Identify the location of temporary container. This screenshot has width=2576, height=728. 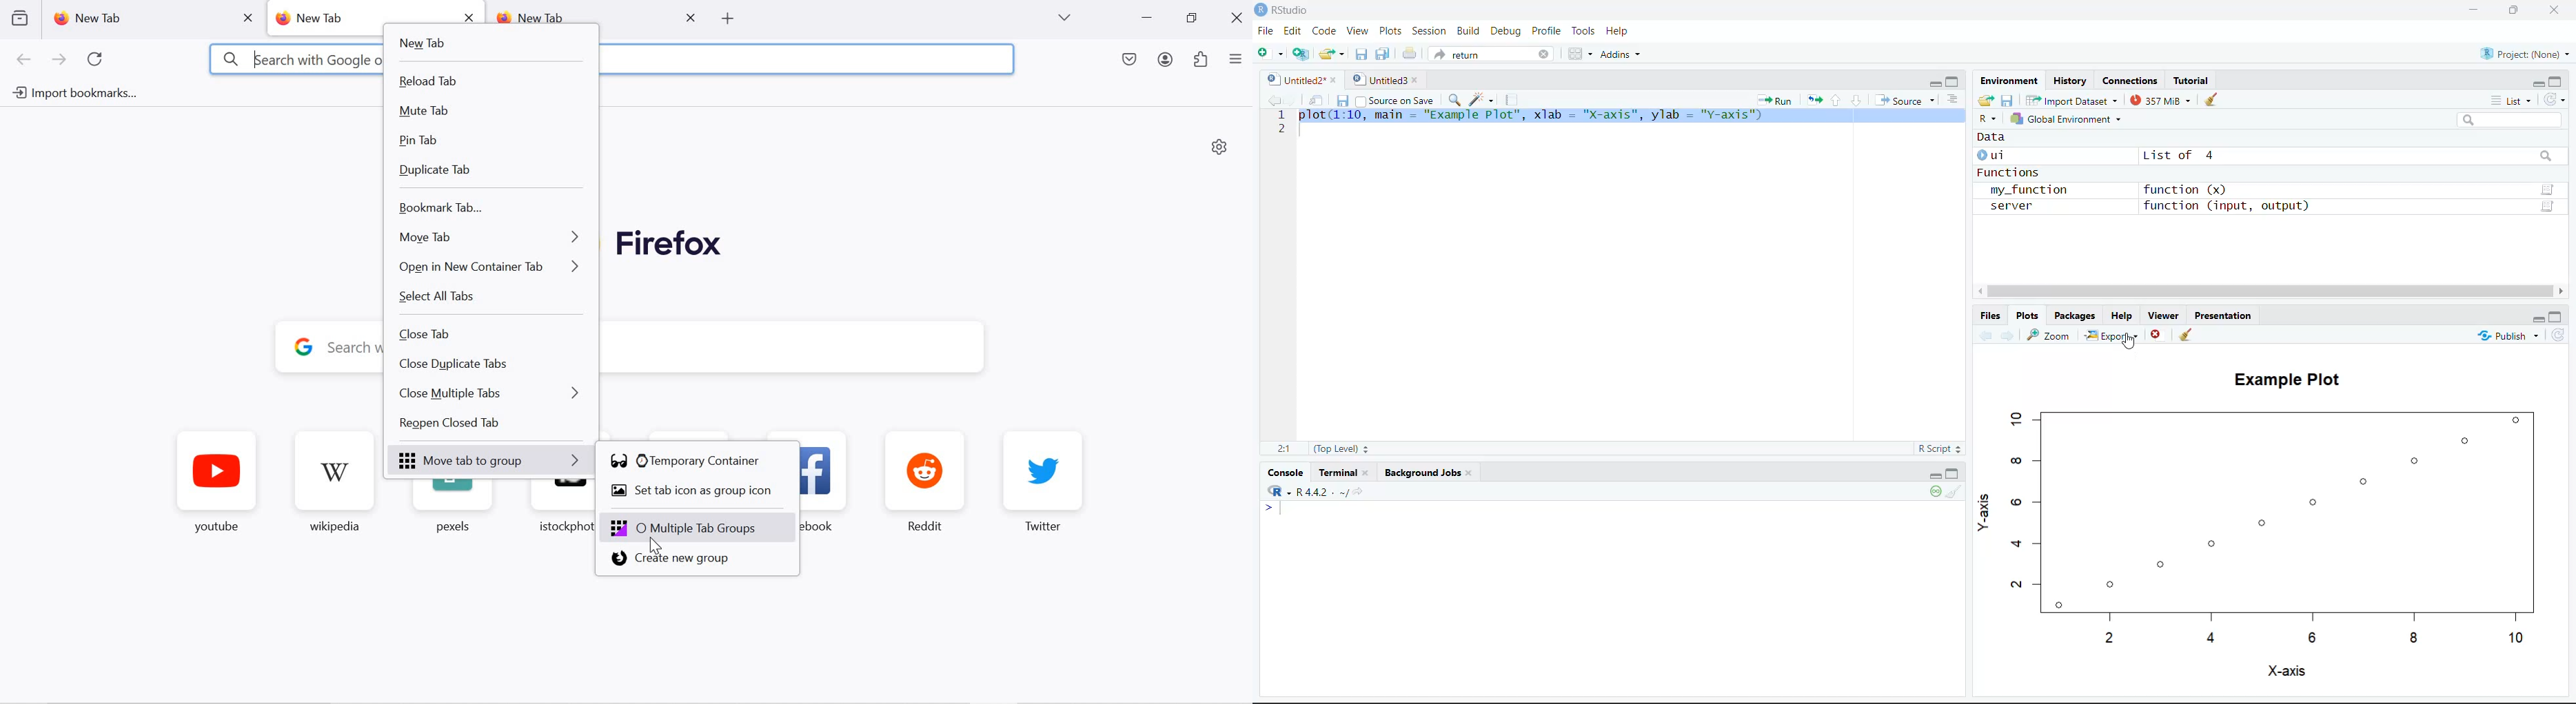
(693, 461).